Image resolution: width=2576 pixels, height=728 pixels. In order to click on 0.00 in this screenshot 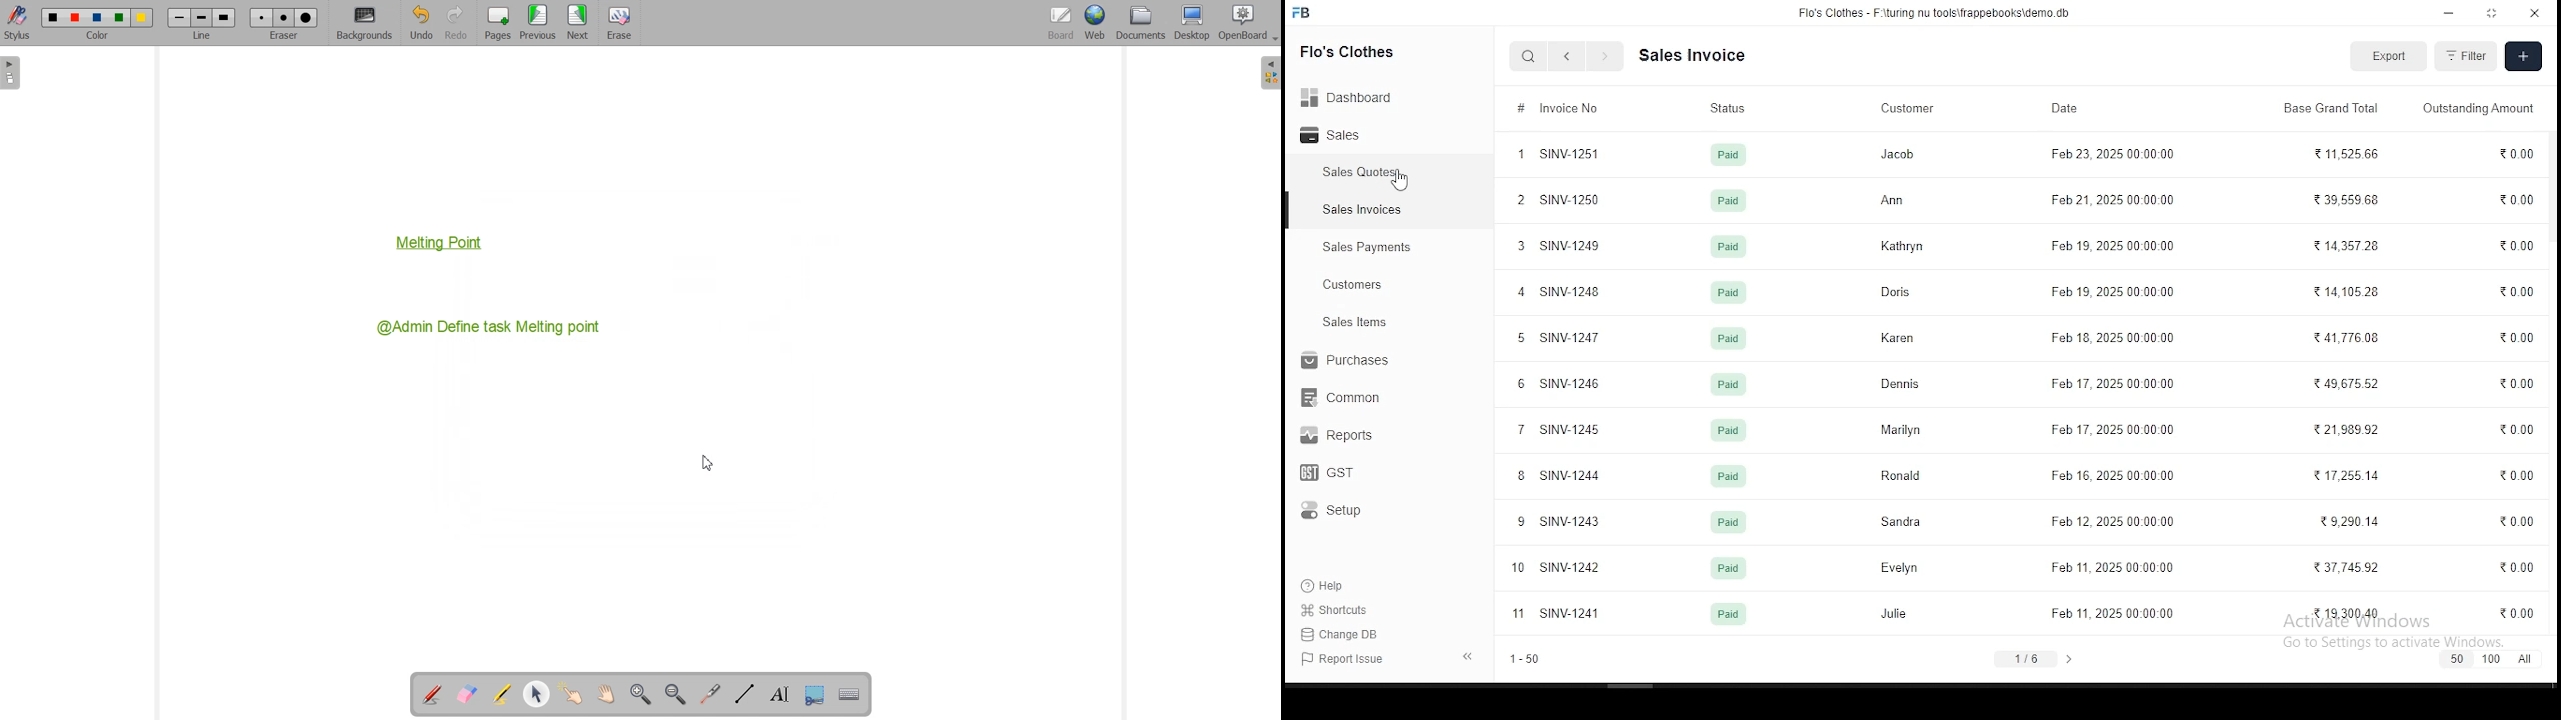, I will do `click(2515, 197)`.